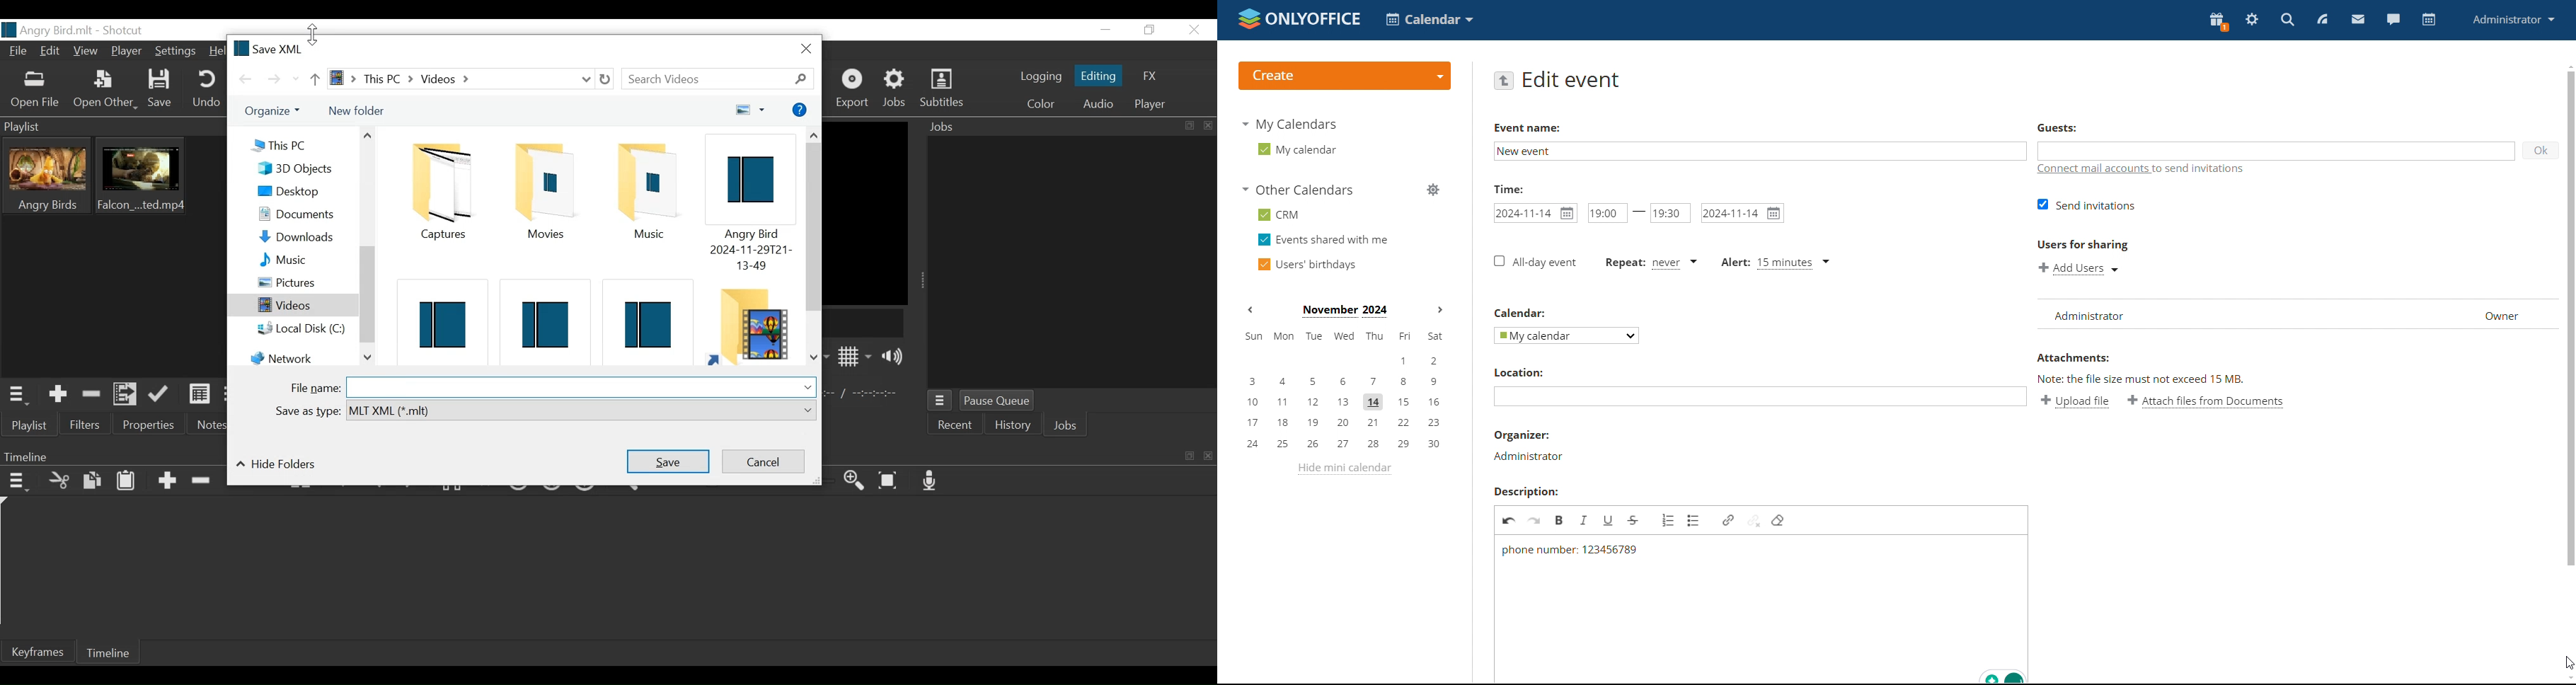  I want to click on More options, so click(802, 108).